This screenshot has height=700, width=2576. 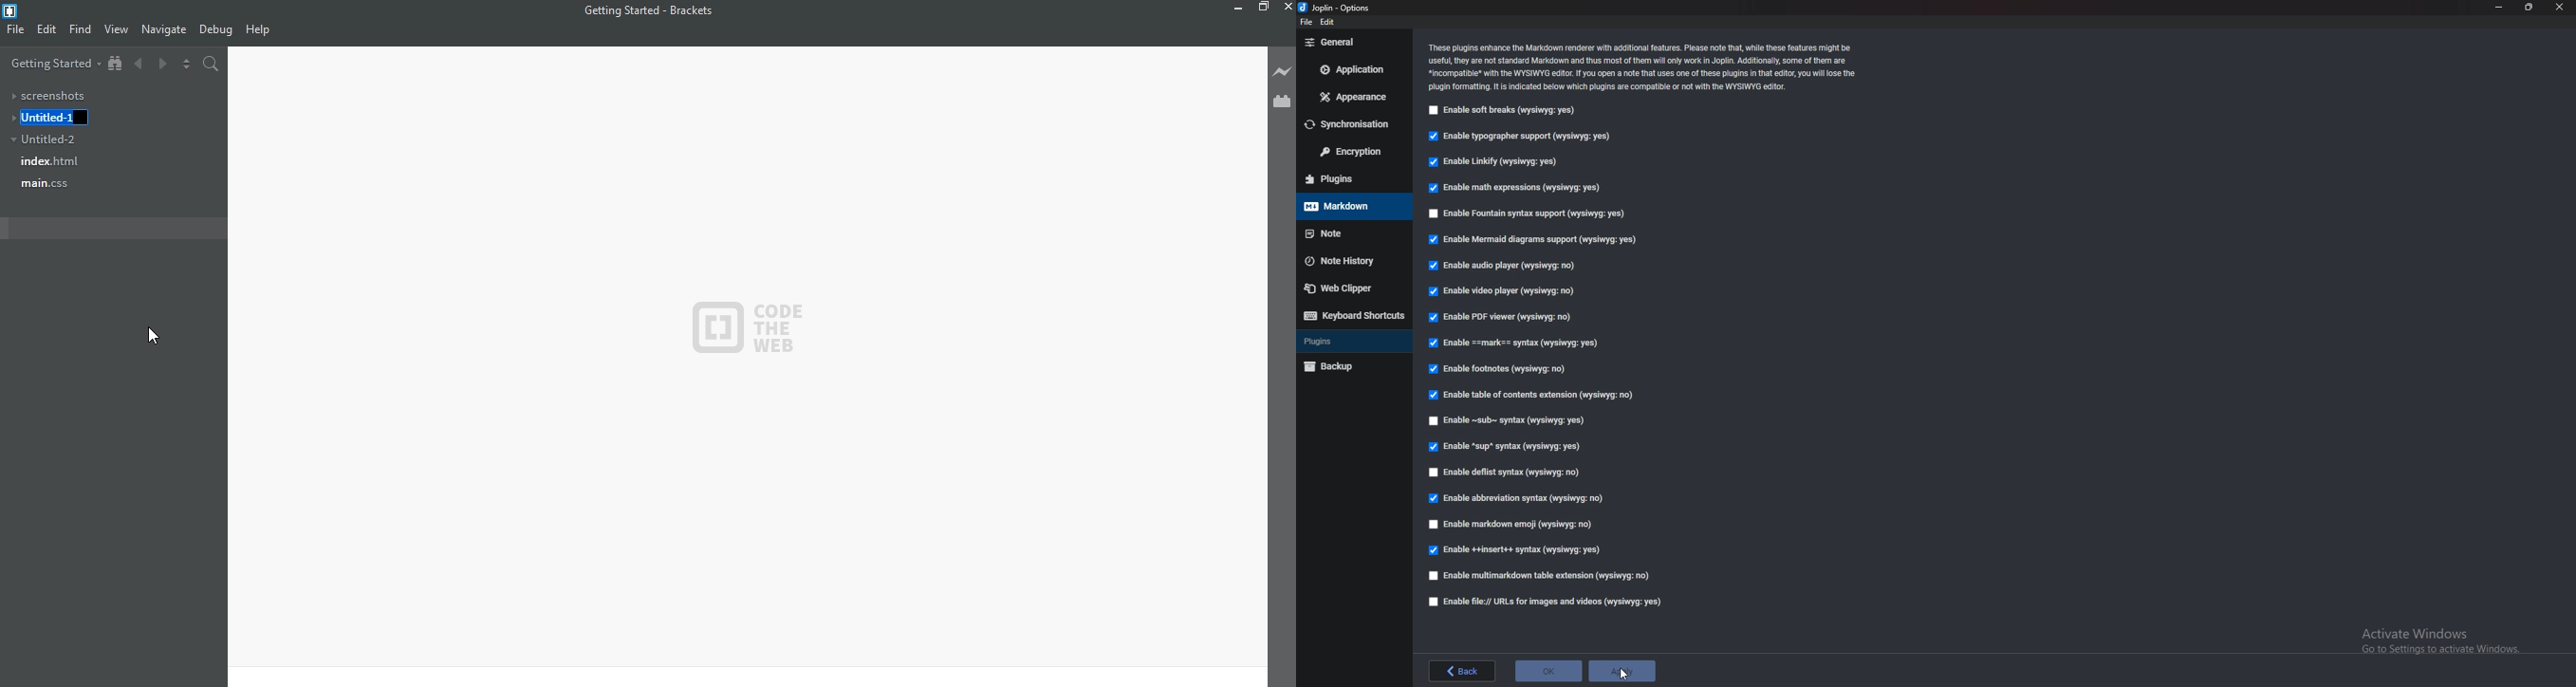 I want to click on forward, so click(x=163, y=64).